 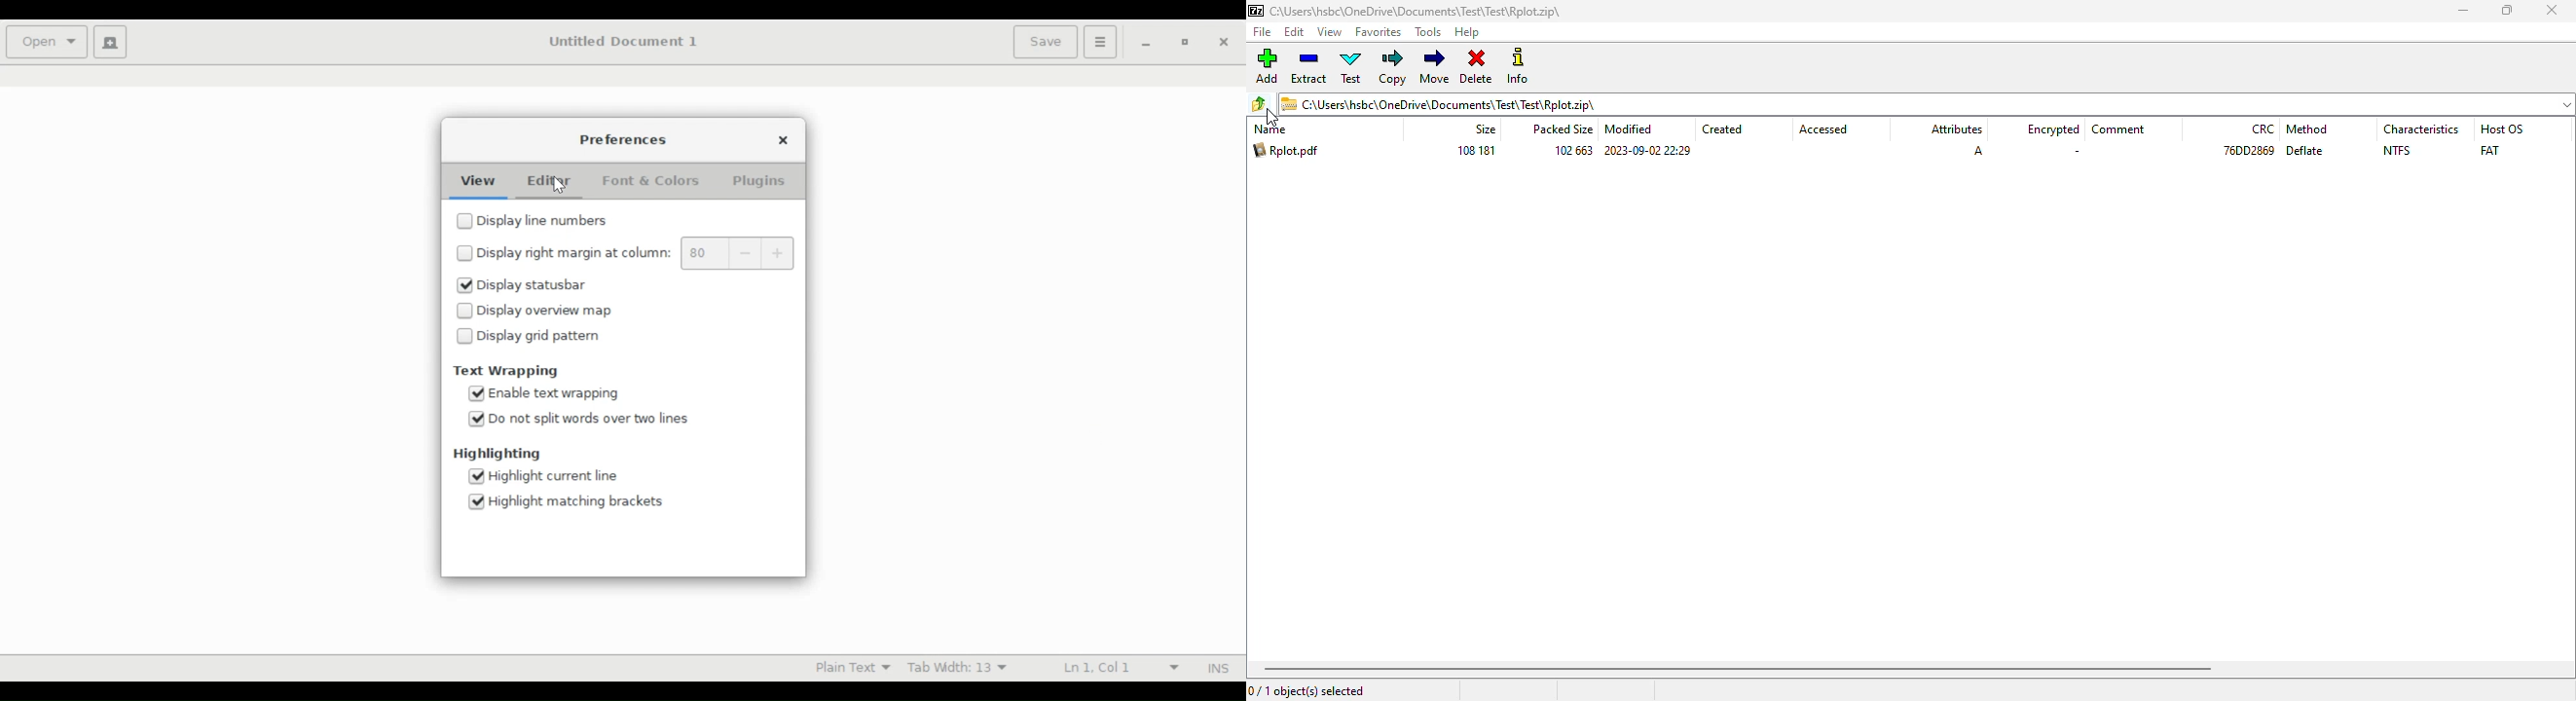 What do you see at coordinates (1563, 129) in the screenshot?
I see `packed size` at bounding box center [1563, 129].